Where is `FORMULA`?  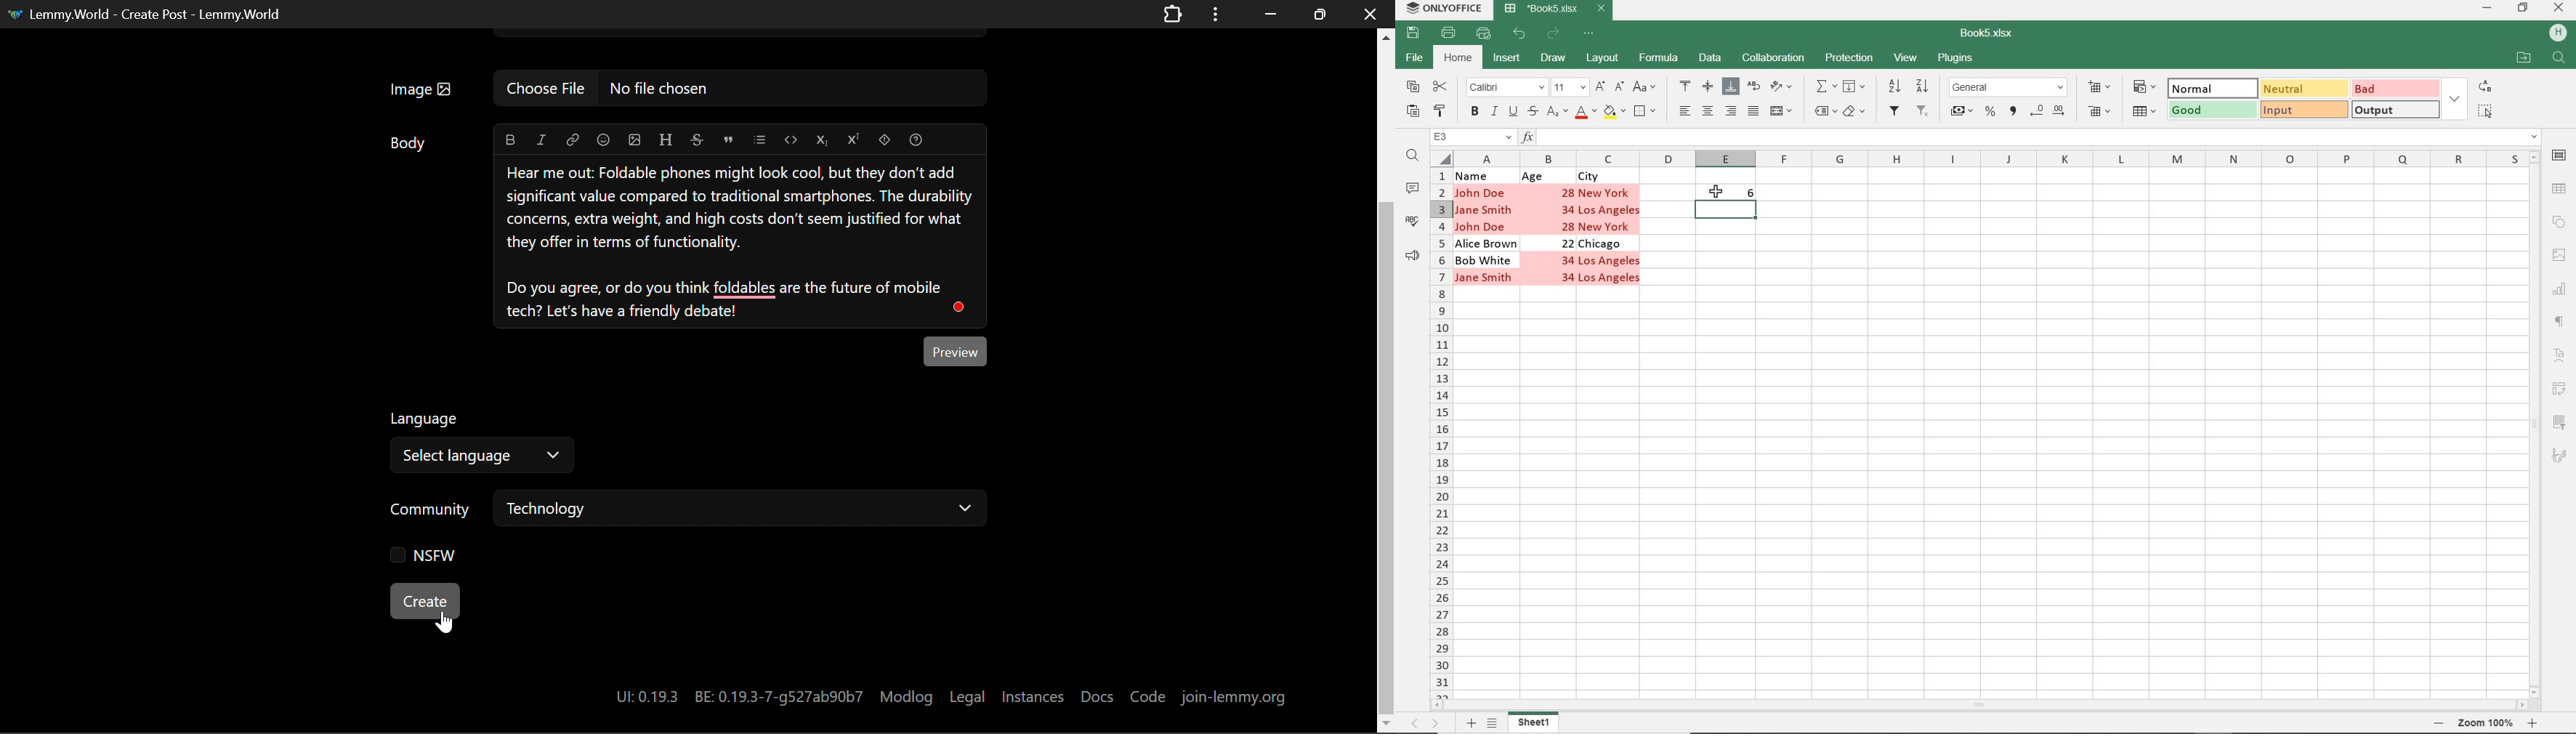 FORMULA is located at coordinates (1659, 60).